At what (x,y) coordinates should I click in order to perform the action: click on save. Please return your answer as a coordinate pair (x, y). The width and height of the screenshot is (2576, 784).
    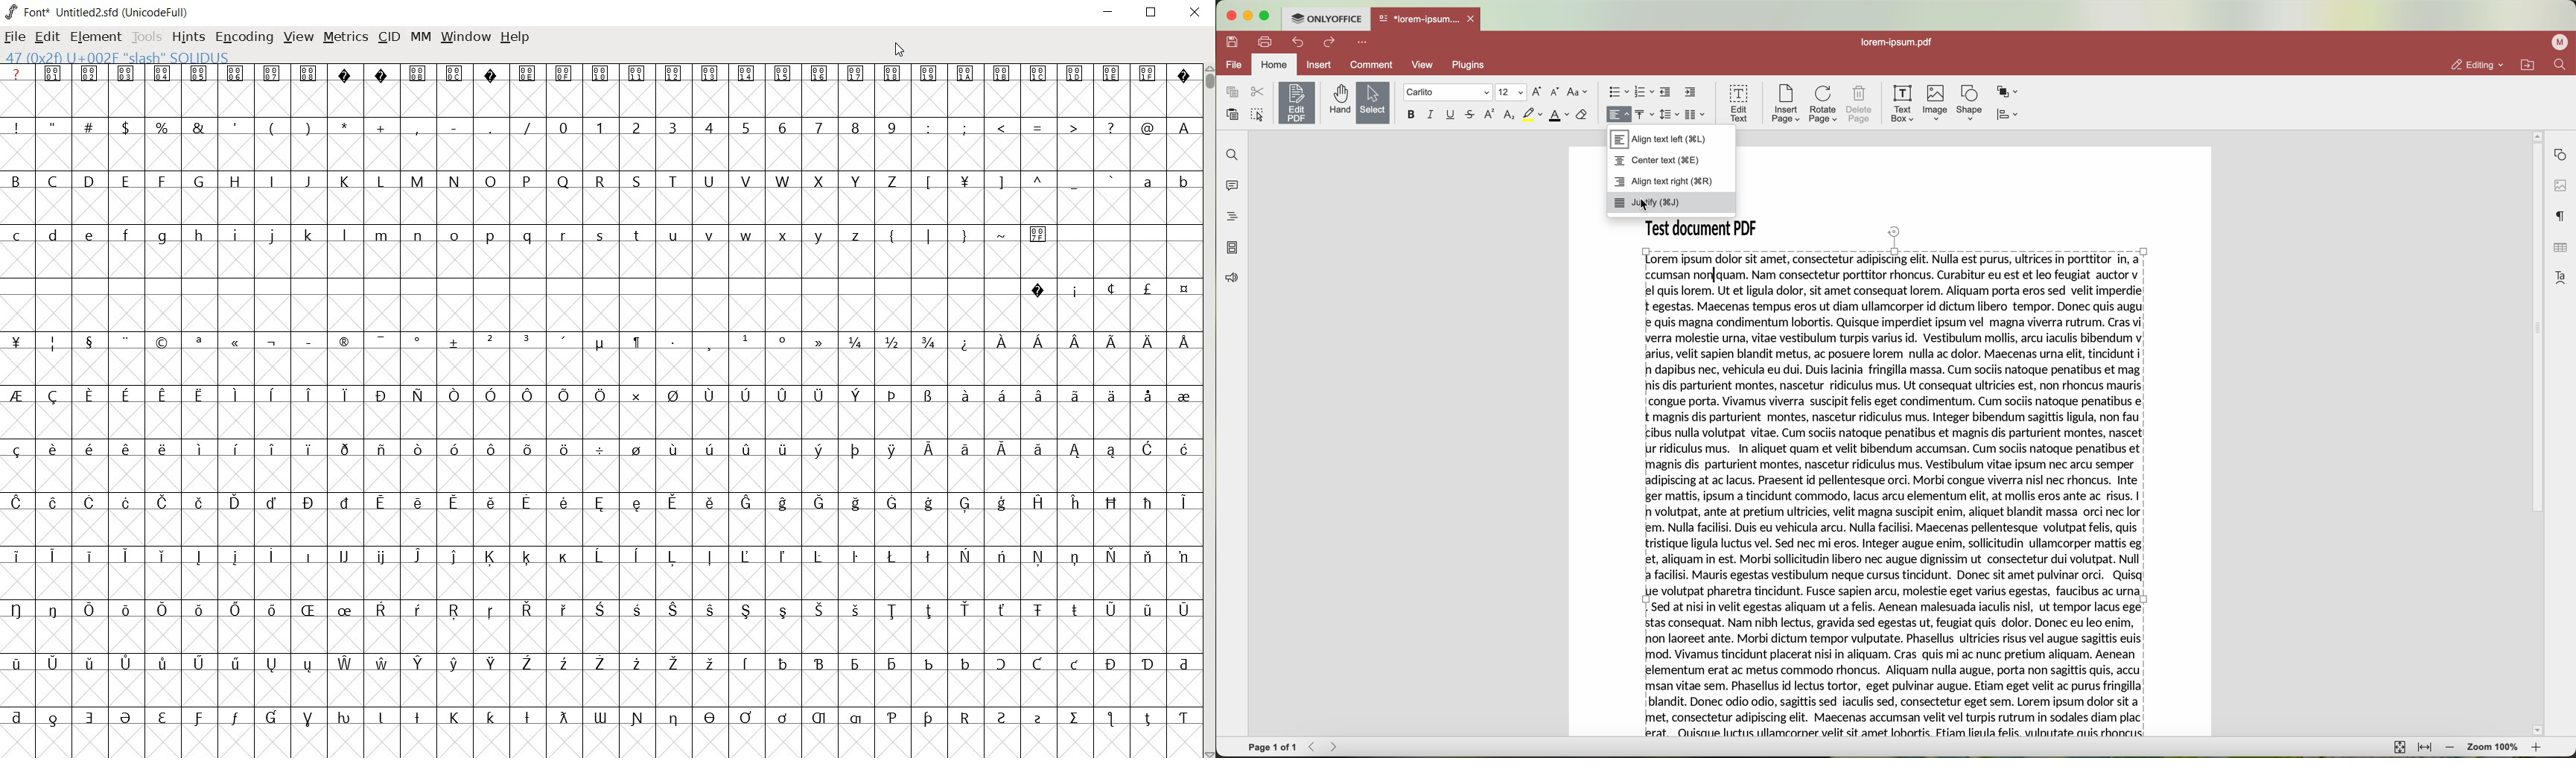
    Looking at the image, I should click on (1232, 42).